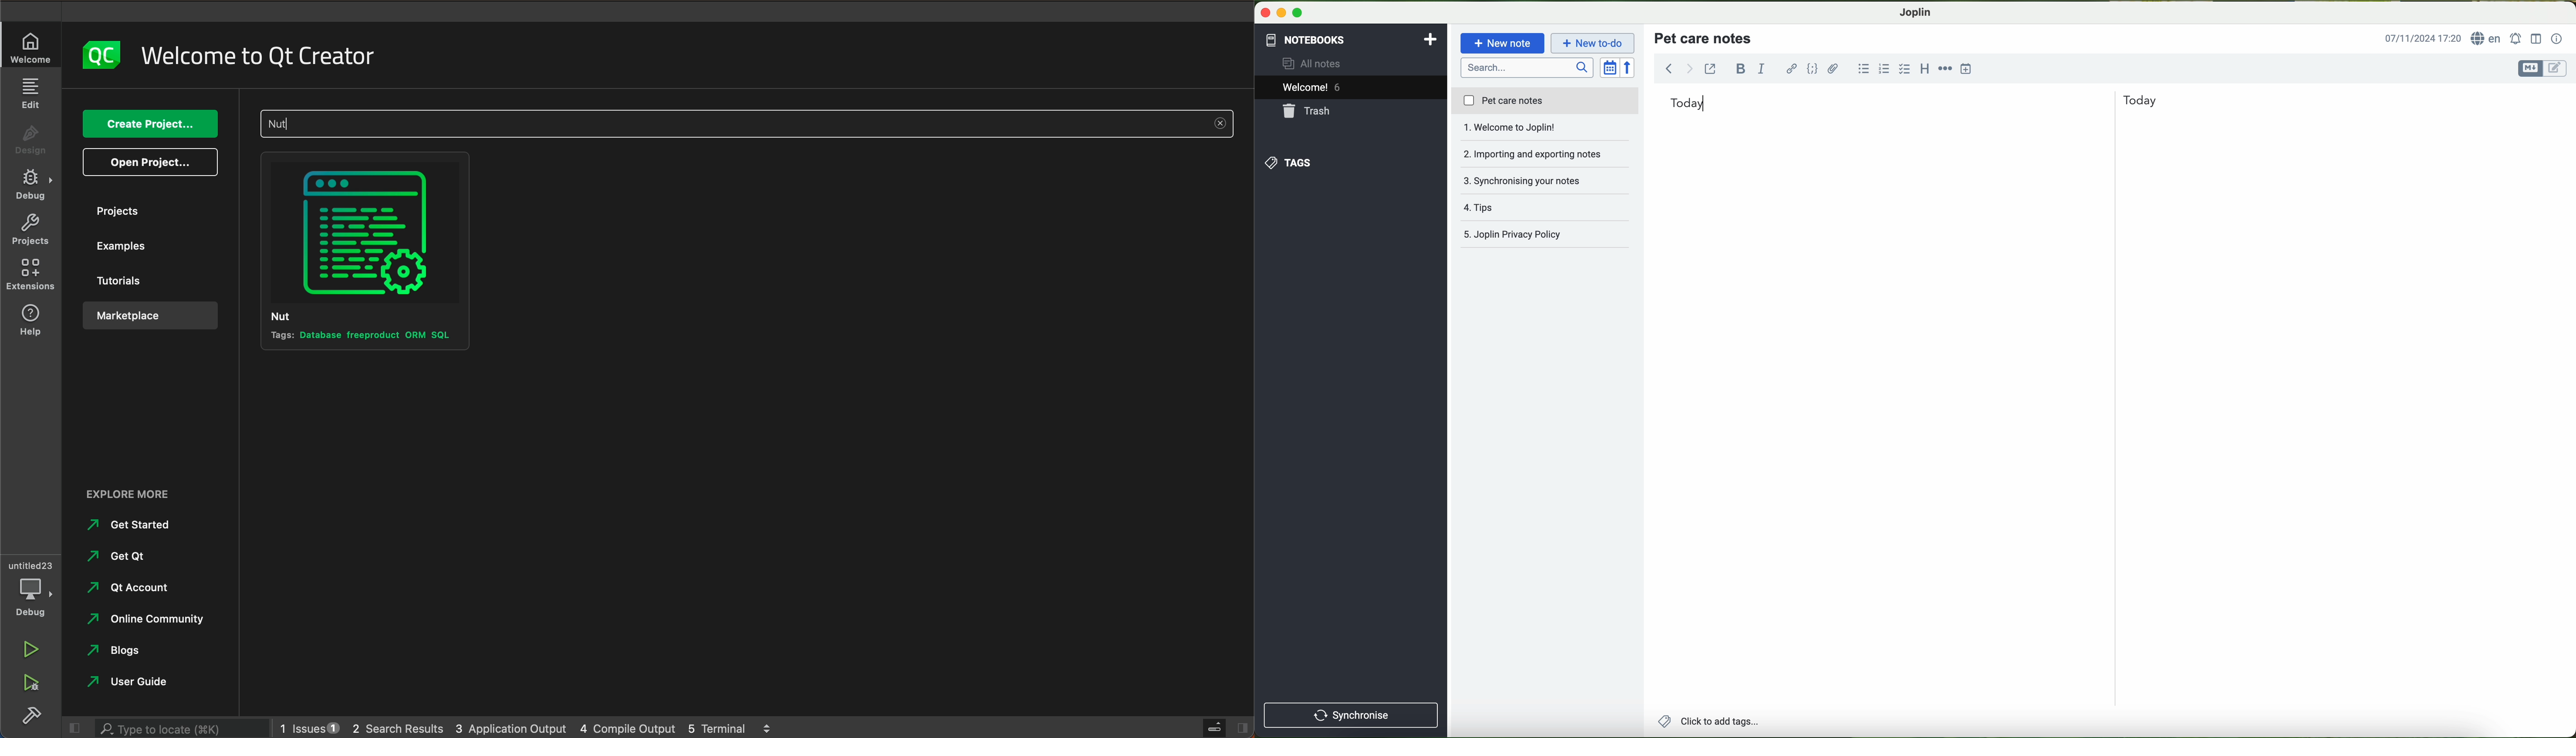 The image size is (2576, 756). I want to click on today, so click(1914, 102).